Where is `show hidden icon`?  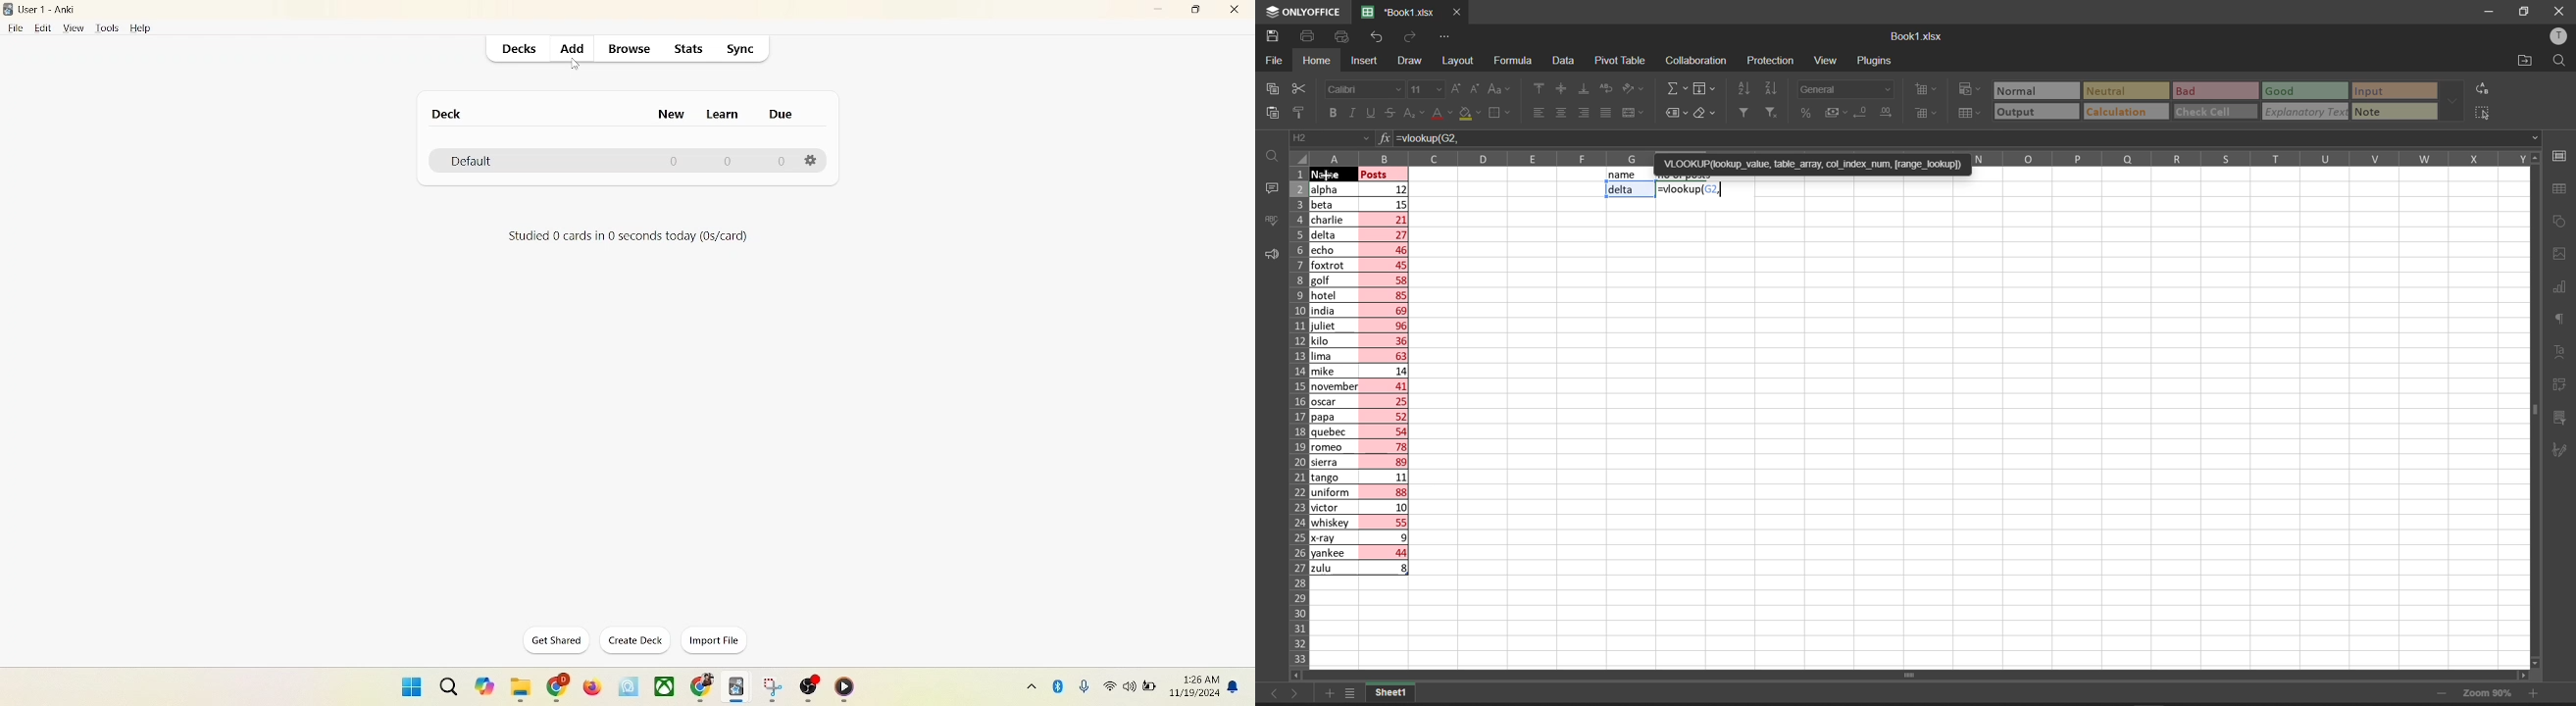
show hidden icon is located at coordinates (1028, 685).